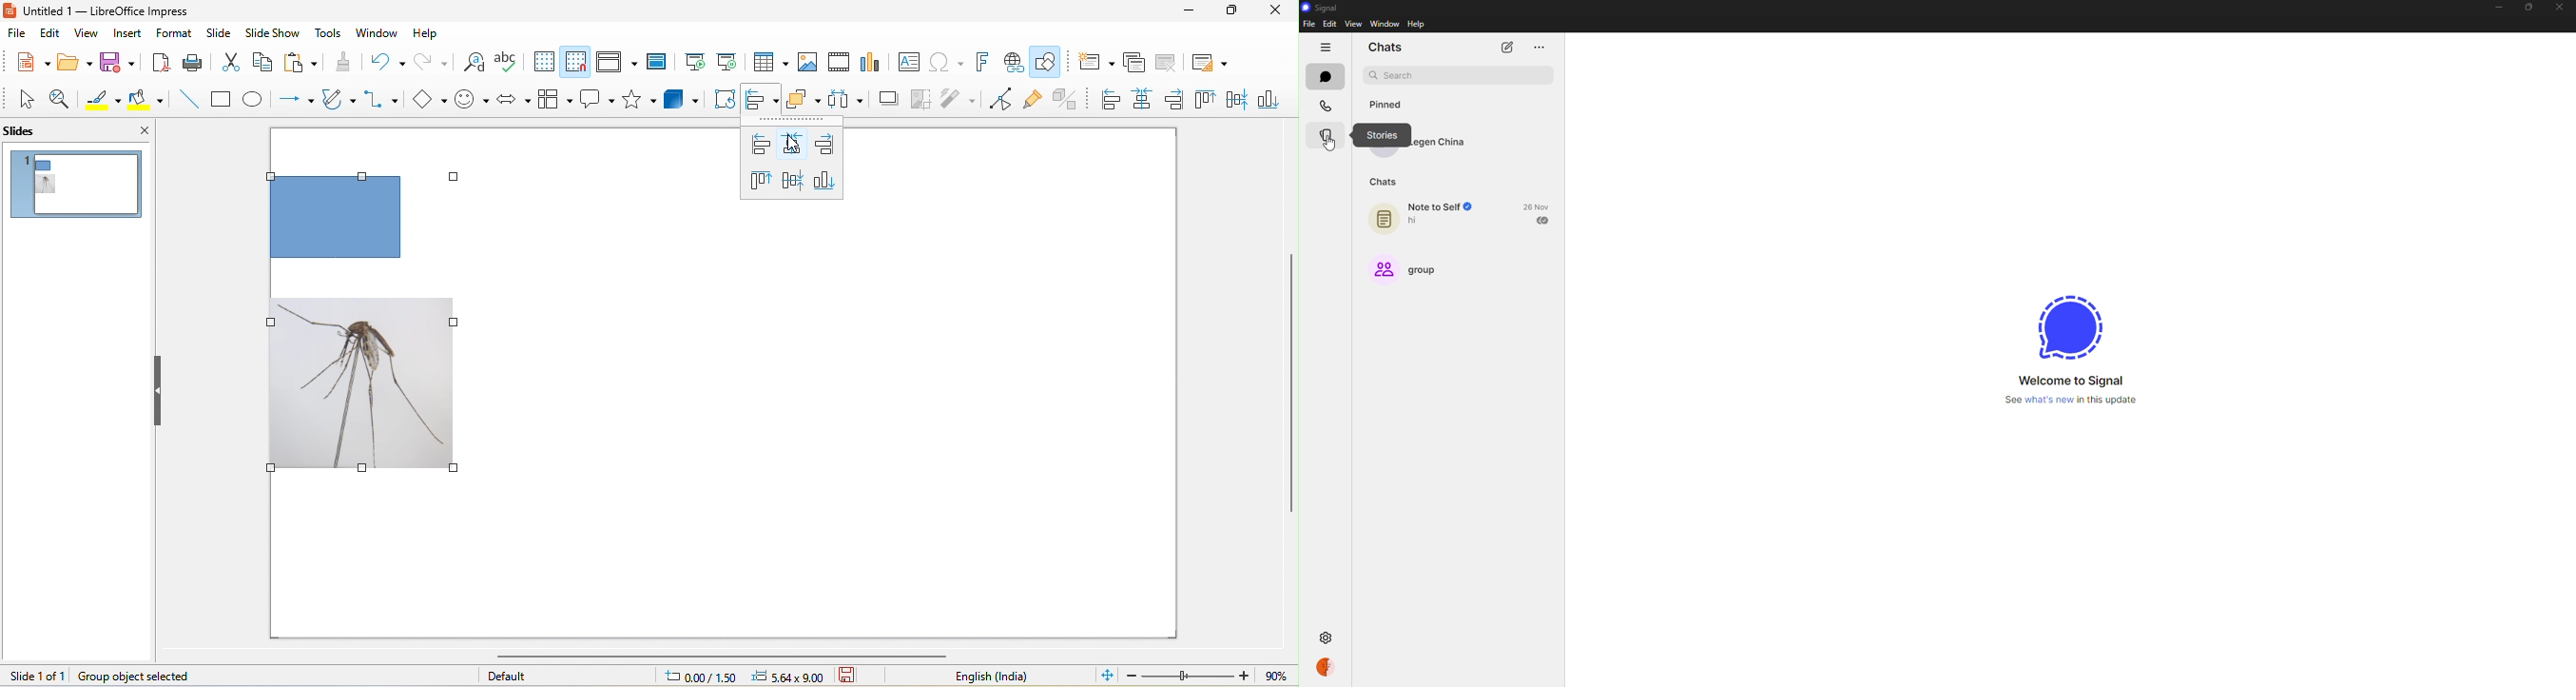 Image resolution: width=2576 pixels, height=700 pixels. I want to click on new slide, so click(1090, 65).